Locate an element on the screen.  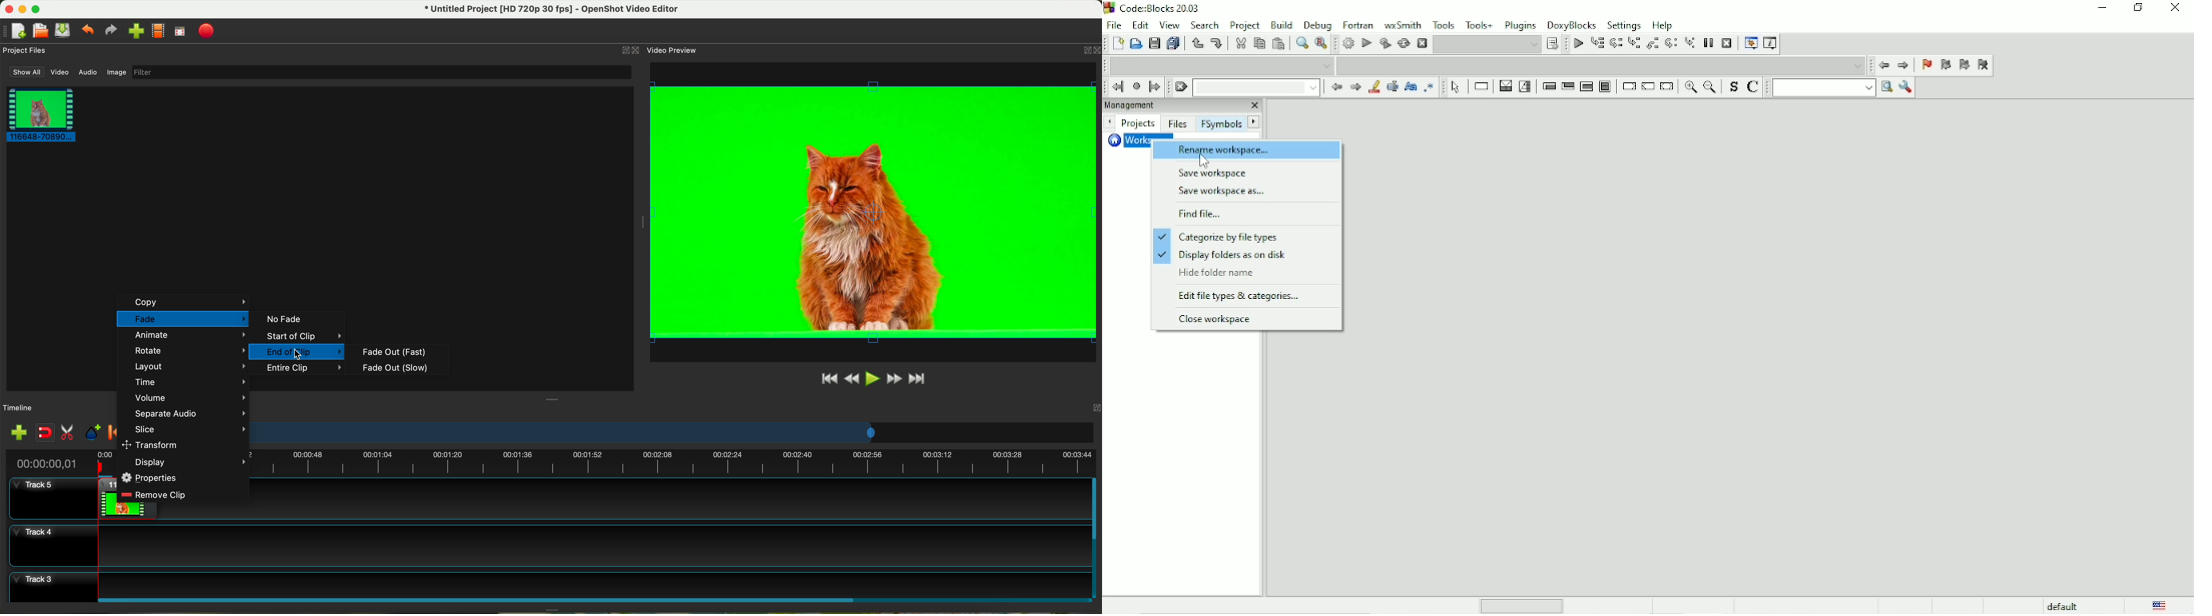
drag video to track 5 is located at coordinates (107, 497).